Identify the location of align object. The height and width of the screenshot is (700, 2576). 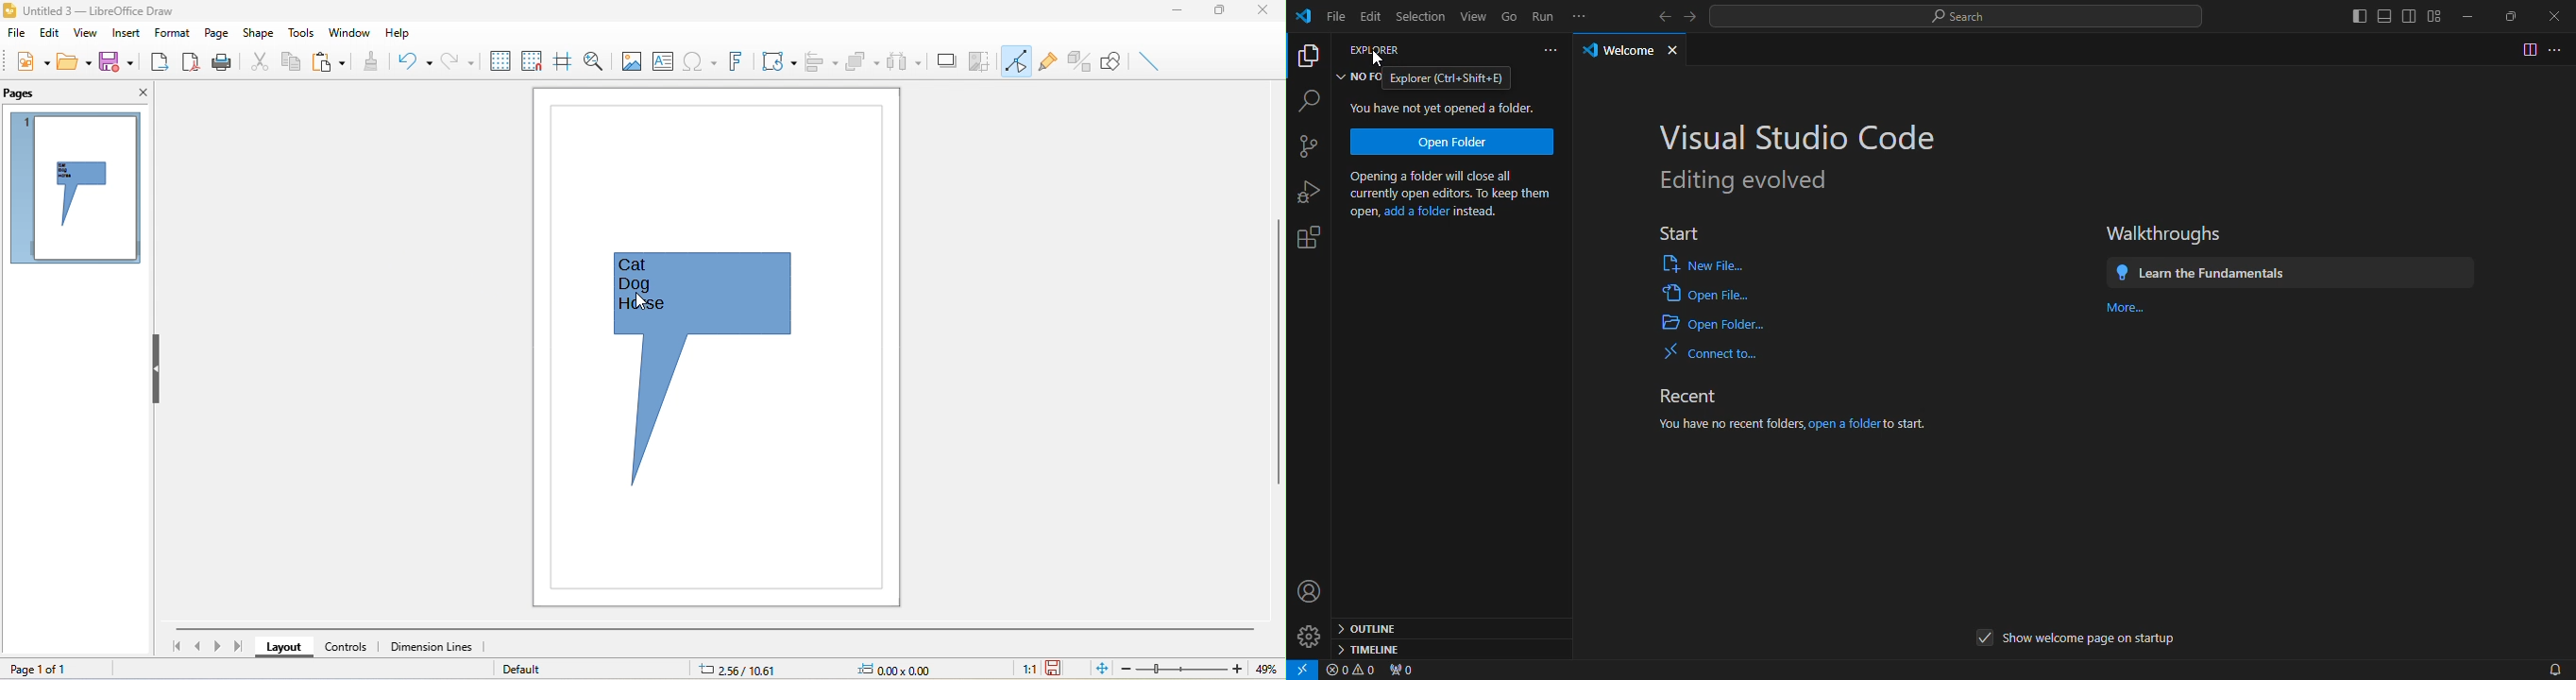
(822, 59).